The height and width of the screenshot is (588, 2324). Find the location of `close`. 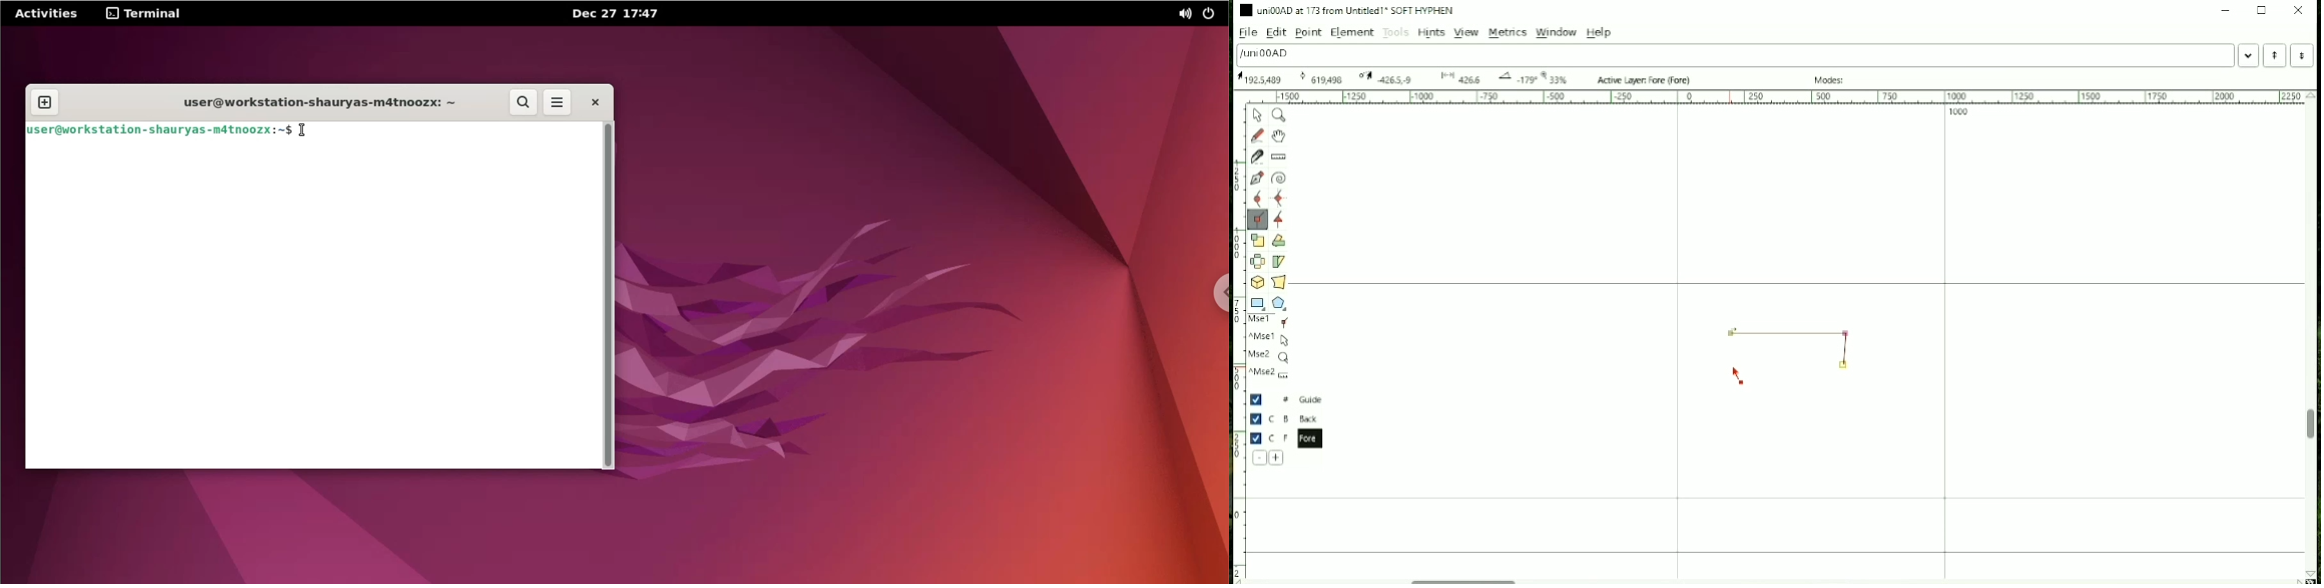

close is located at coordinates (595, 102).